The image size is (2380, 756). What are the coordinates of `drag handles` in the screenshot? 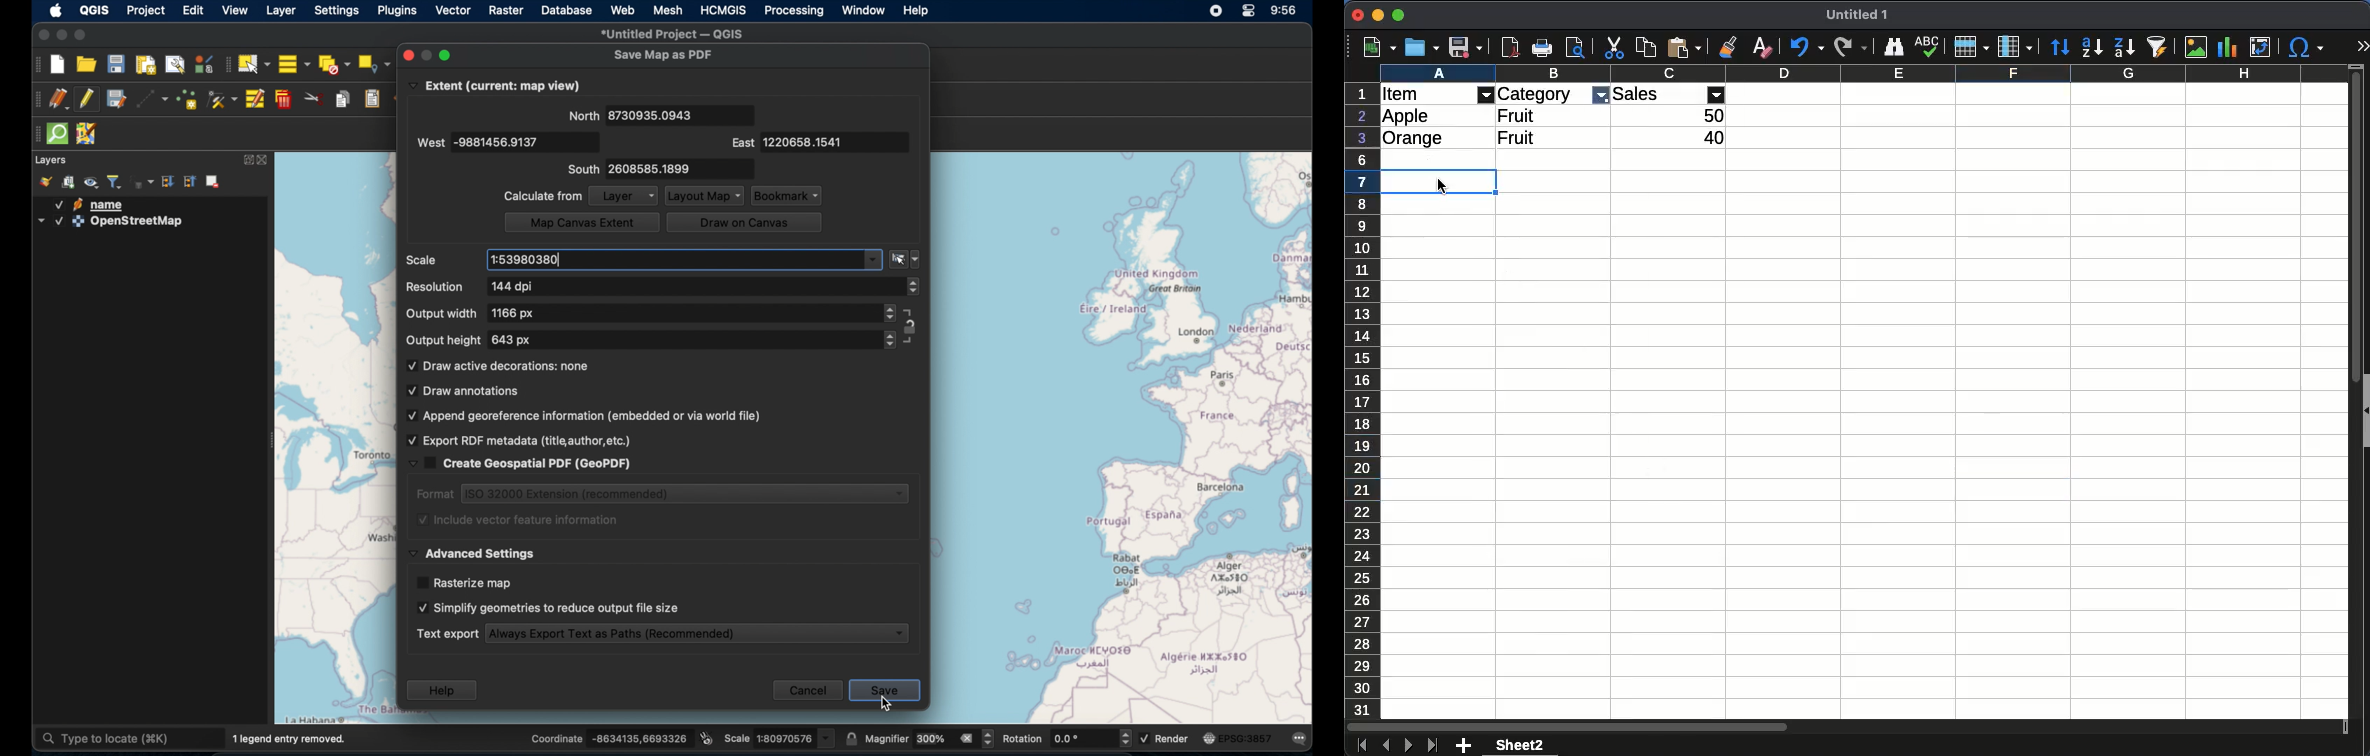 It's located at (34, 136).